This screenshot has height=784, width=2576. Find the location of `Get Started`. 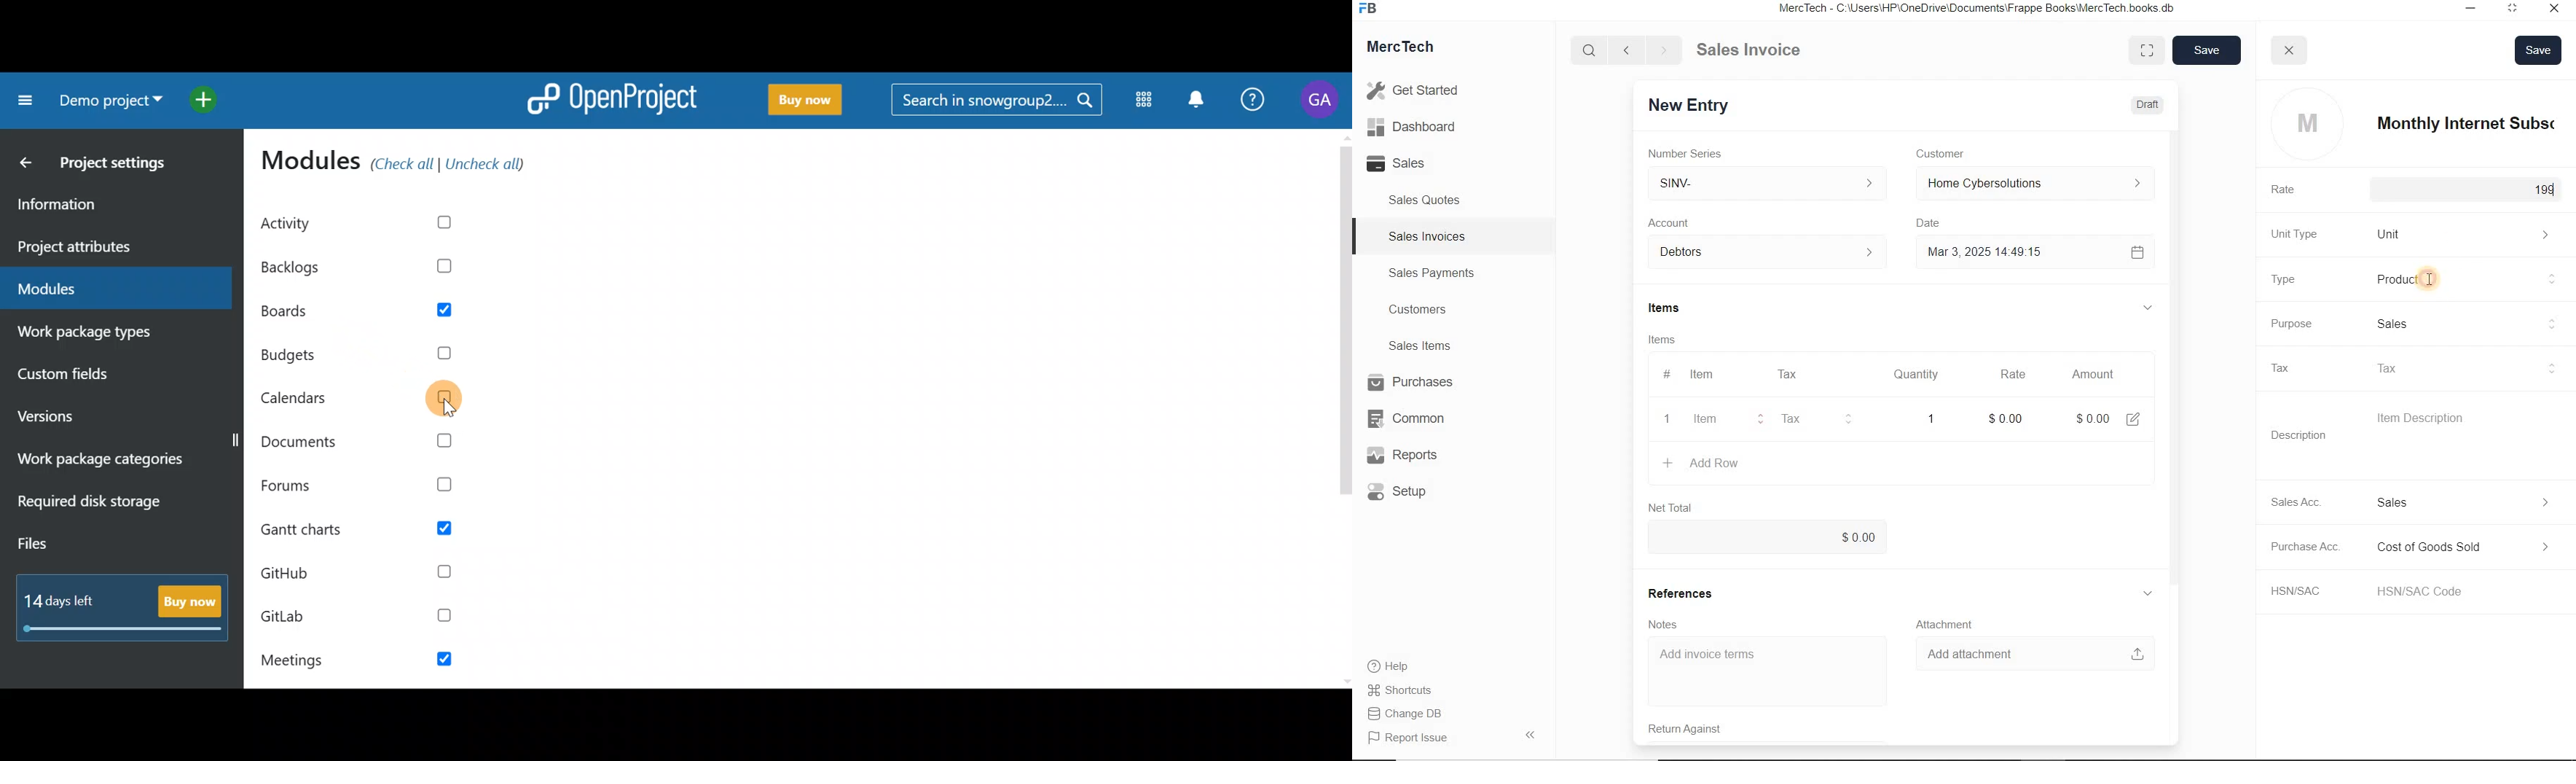

Get Started is located at coordinates (1418, 90).